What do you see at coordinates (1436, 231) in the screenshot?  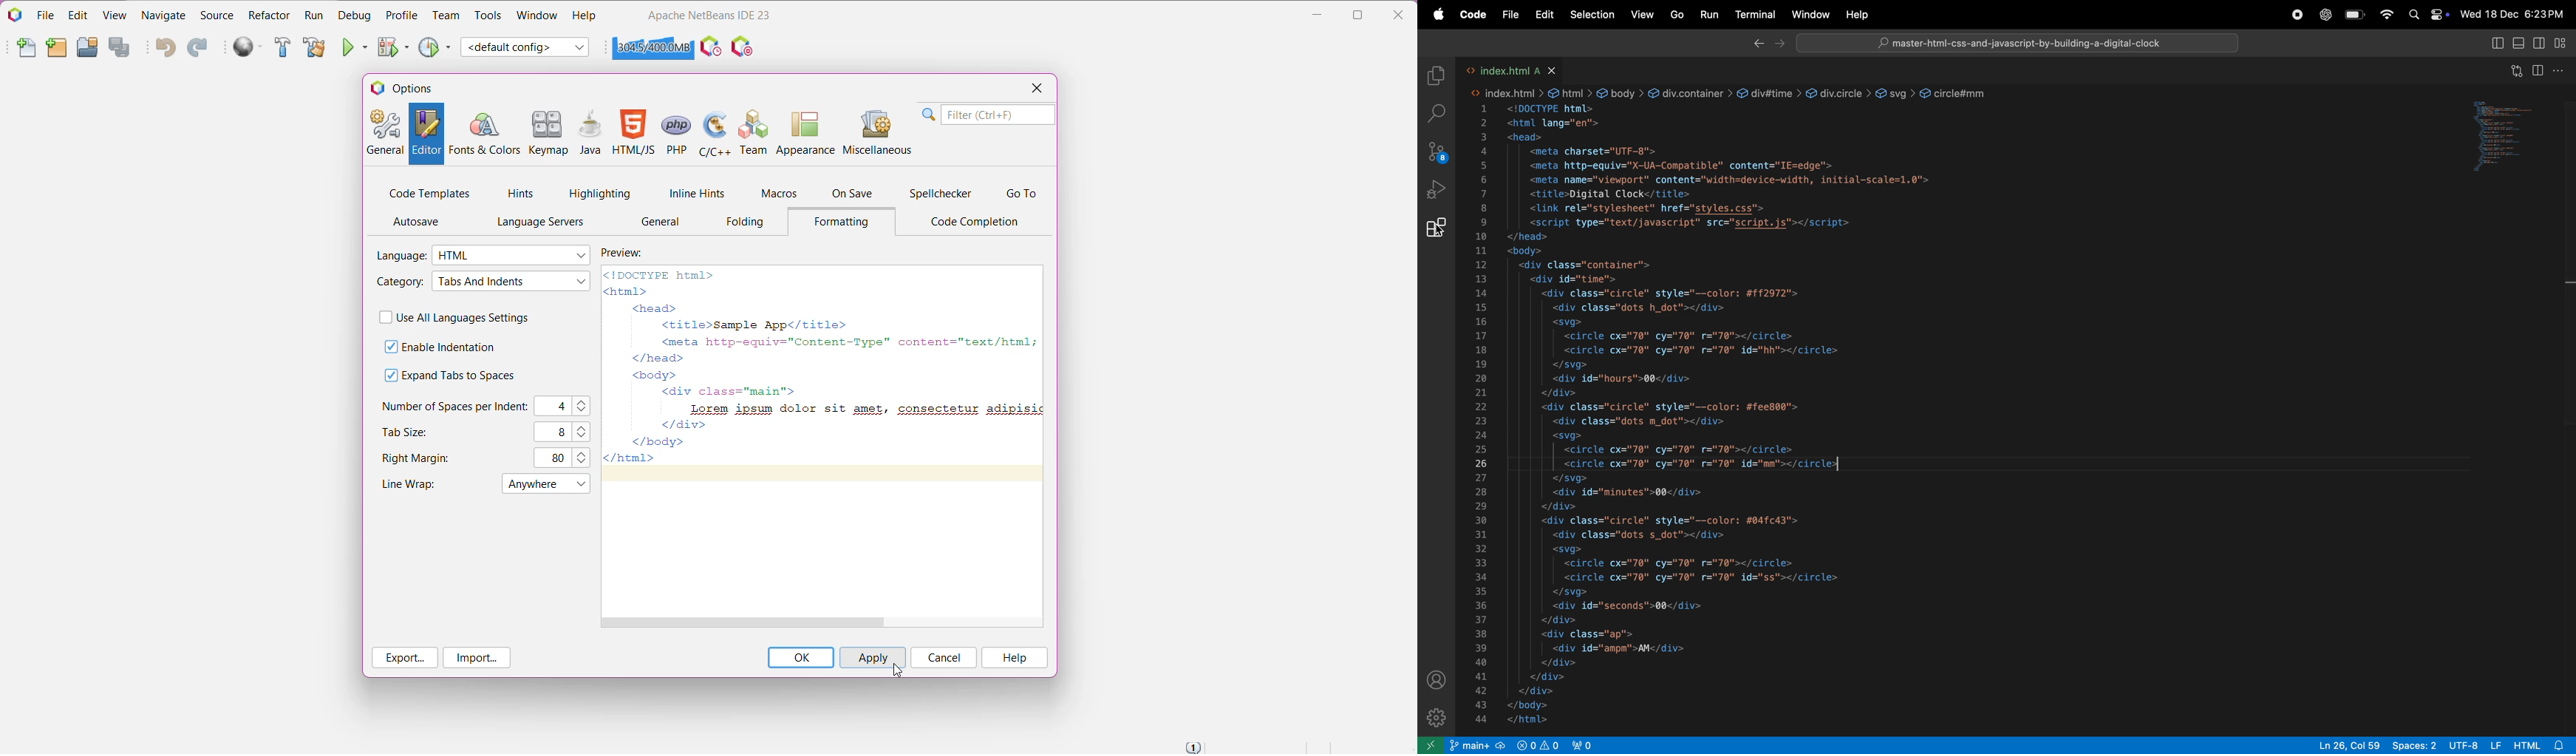 I see `extensions` at bounding box center [1436, 231].